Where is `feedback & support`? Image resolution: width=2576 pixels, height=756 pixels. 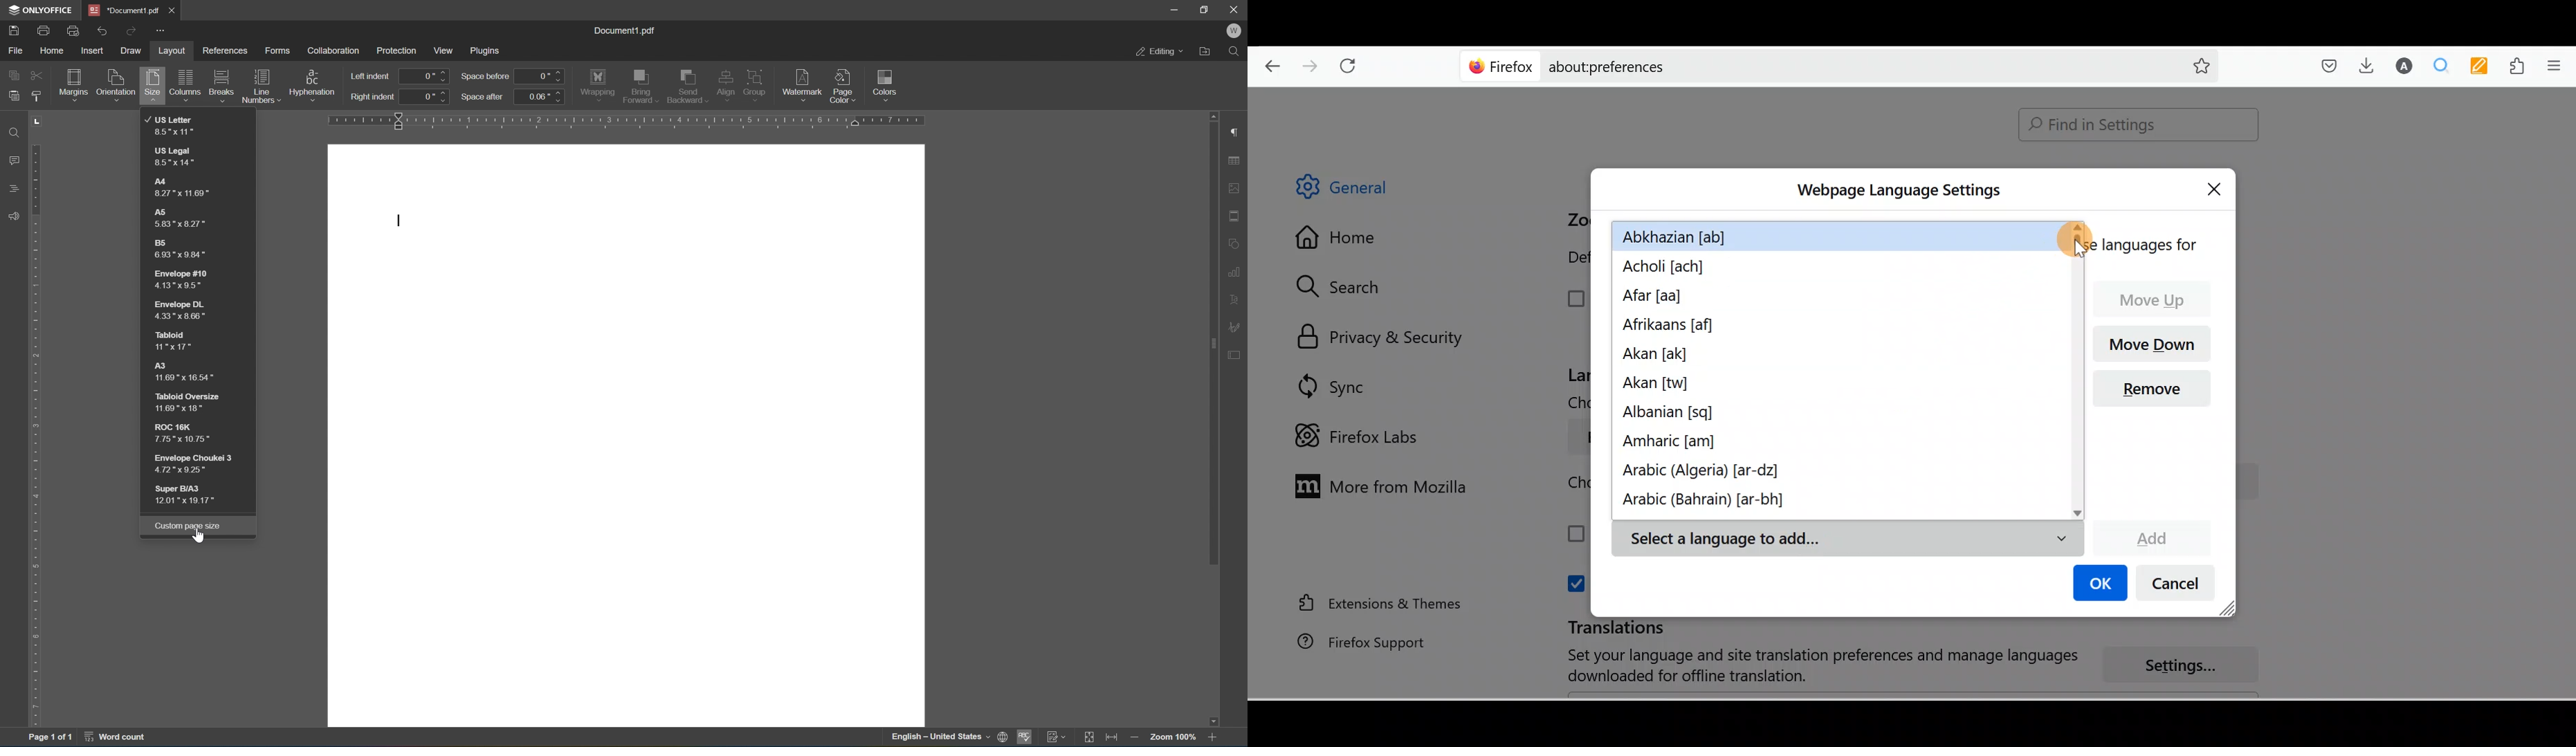 feedback & support is located at coordinates (11, 216).